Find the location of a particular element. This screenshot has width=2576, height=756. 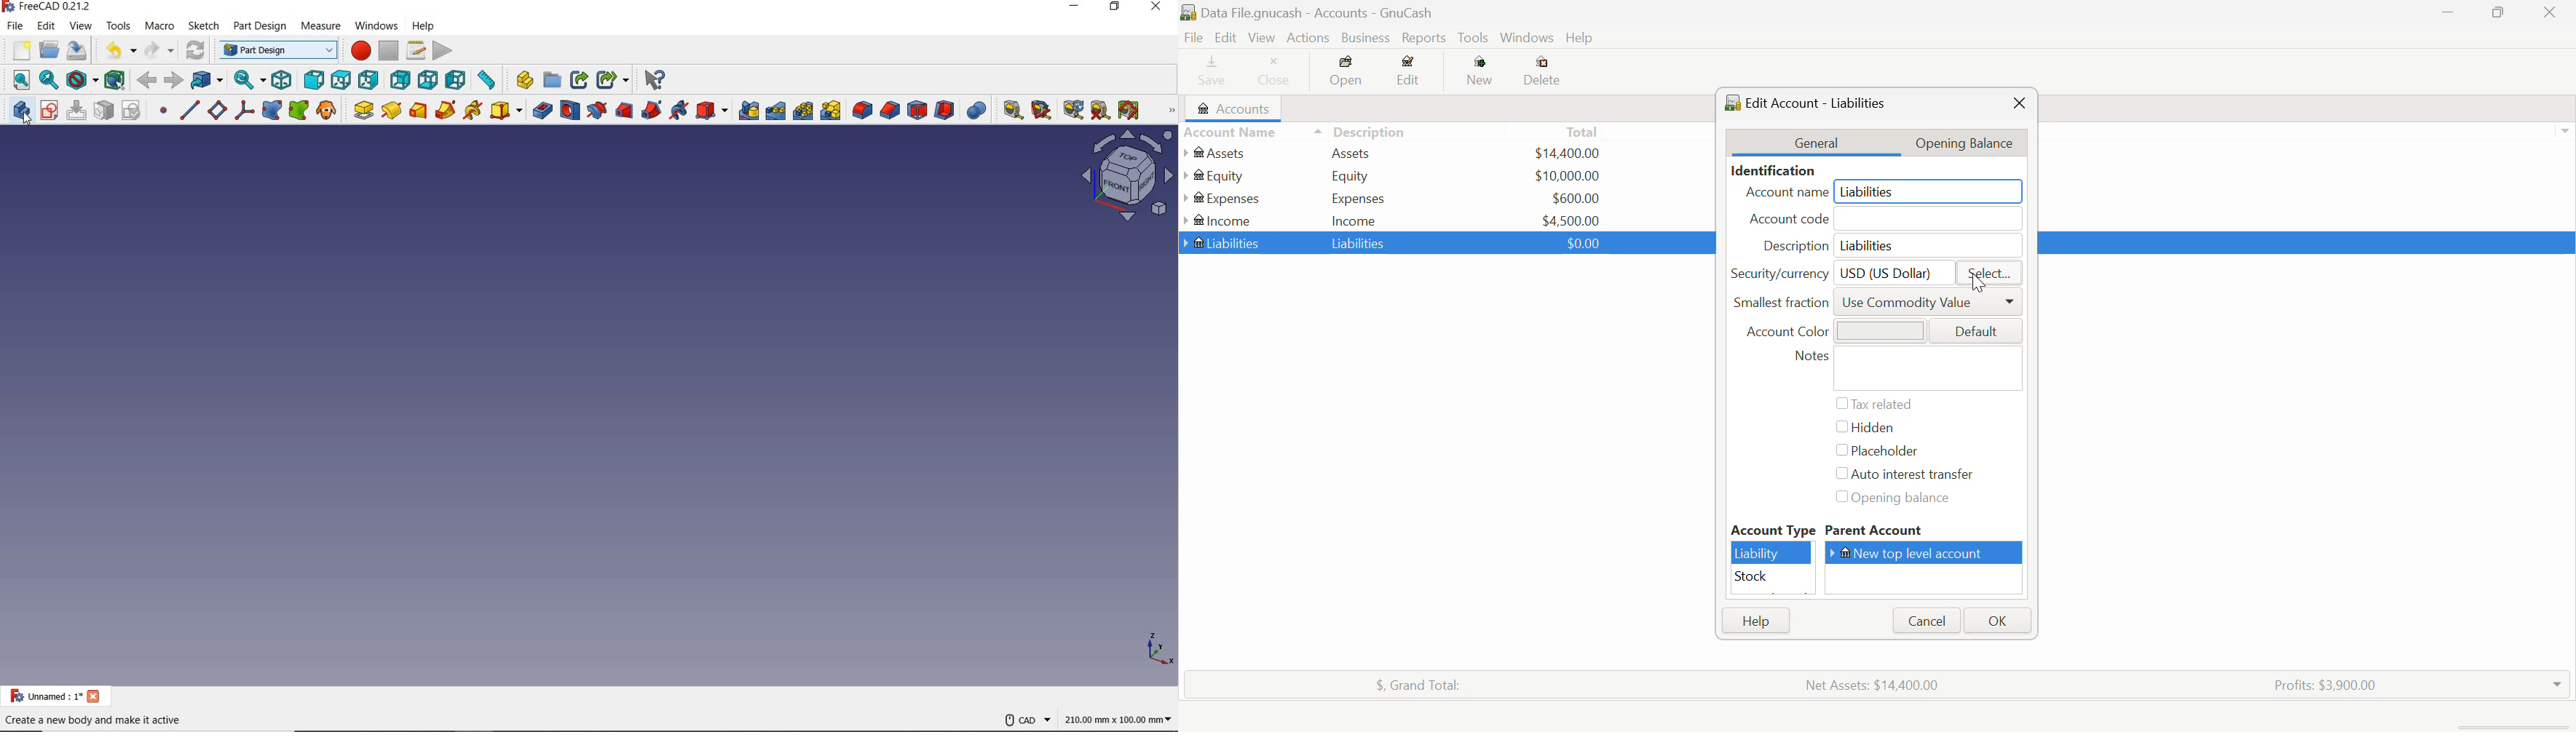

ADDITIVE LOFT is located at coordinates (420, 109).